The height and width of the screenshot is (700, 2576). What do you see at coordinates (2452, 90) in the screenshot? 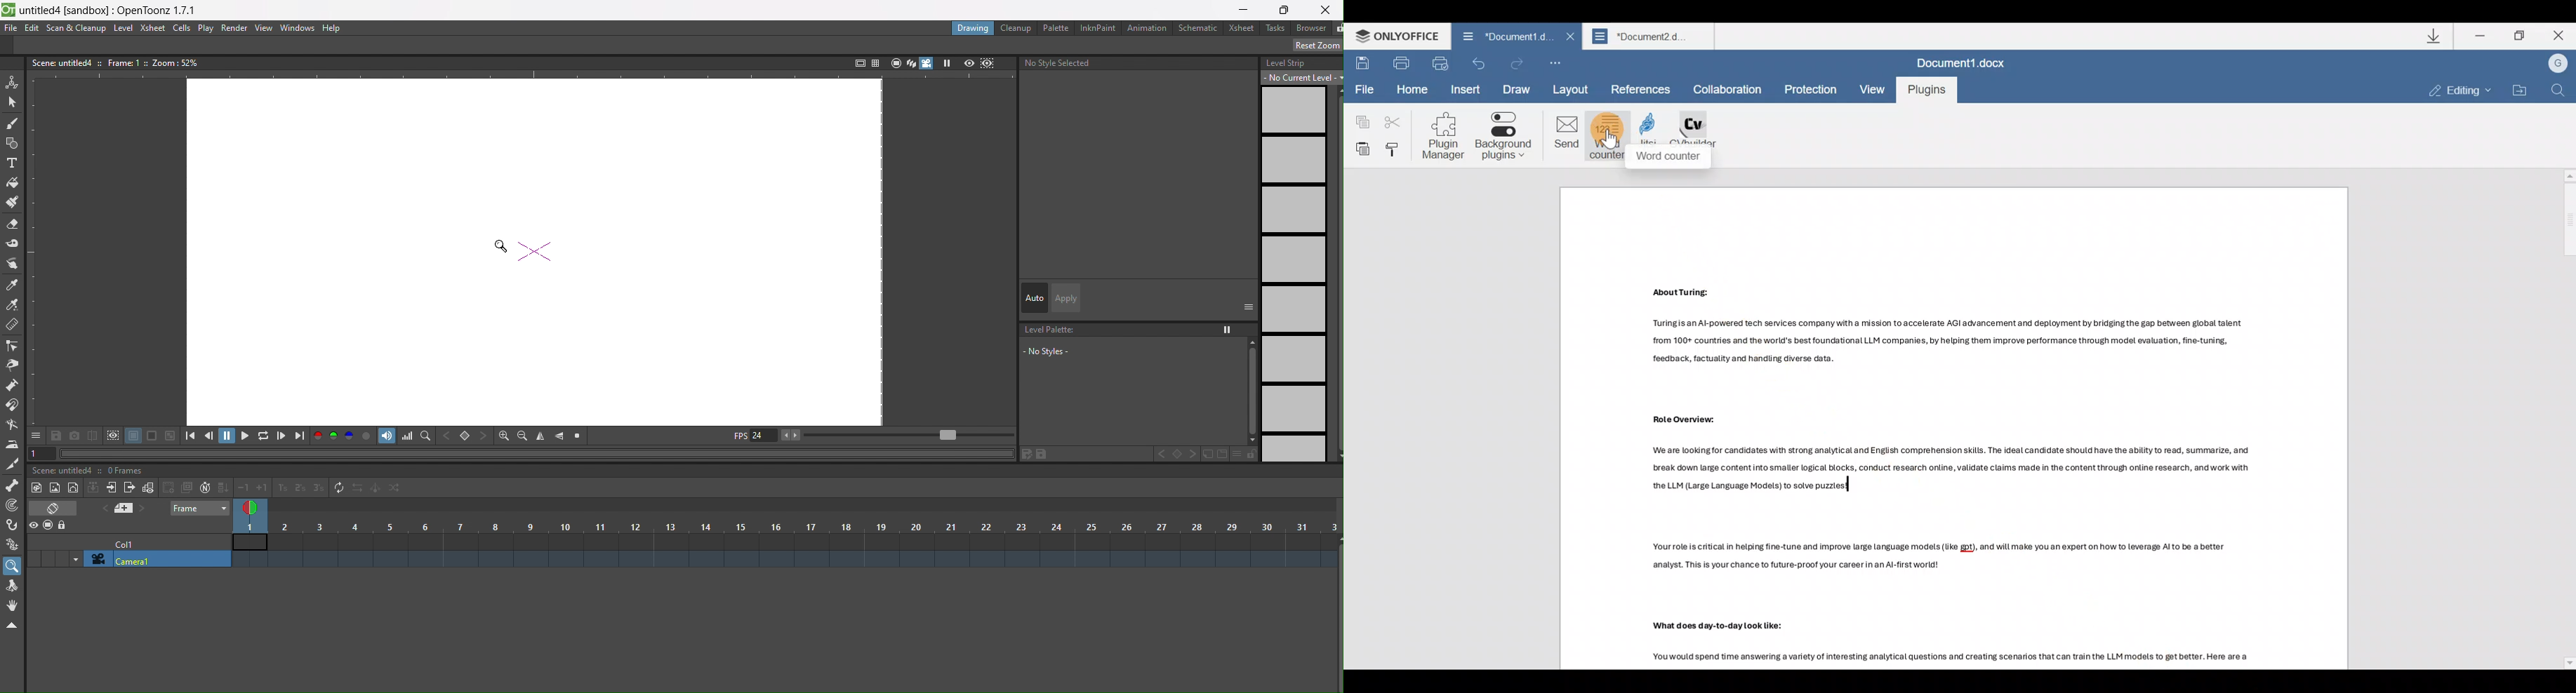
I see `Editing mode` at bounding box center [2452, 90].